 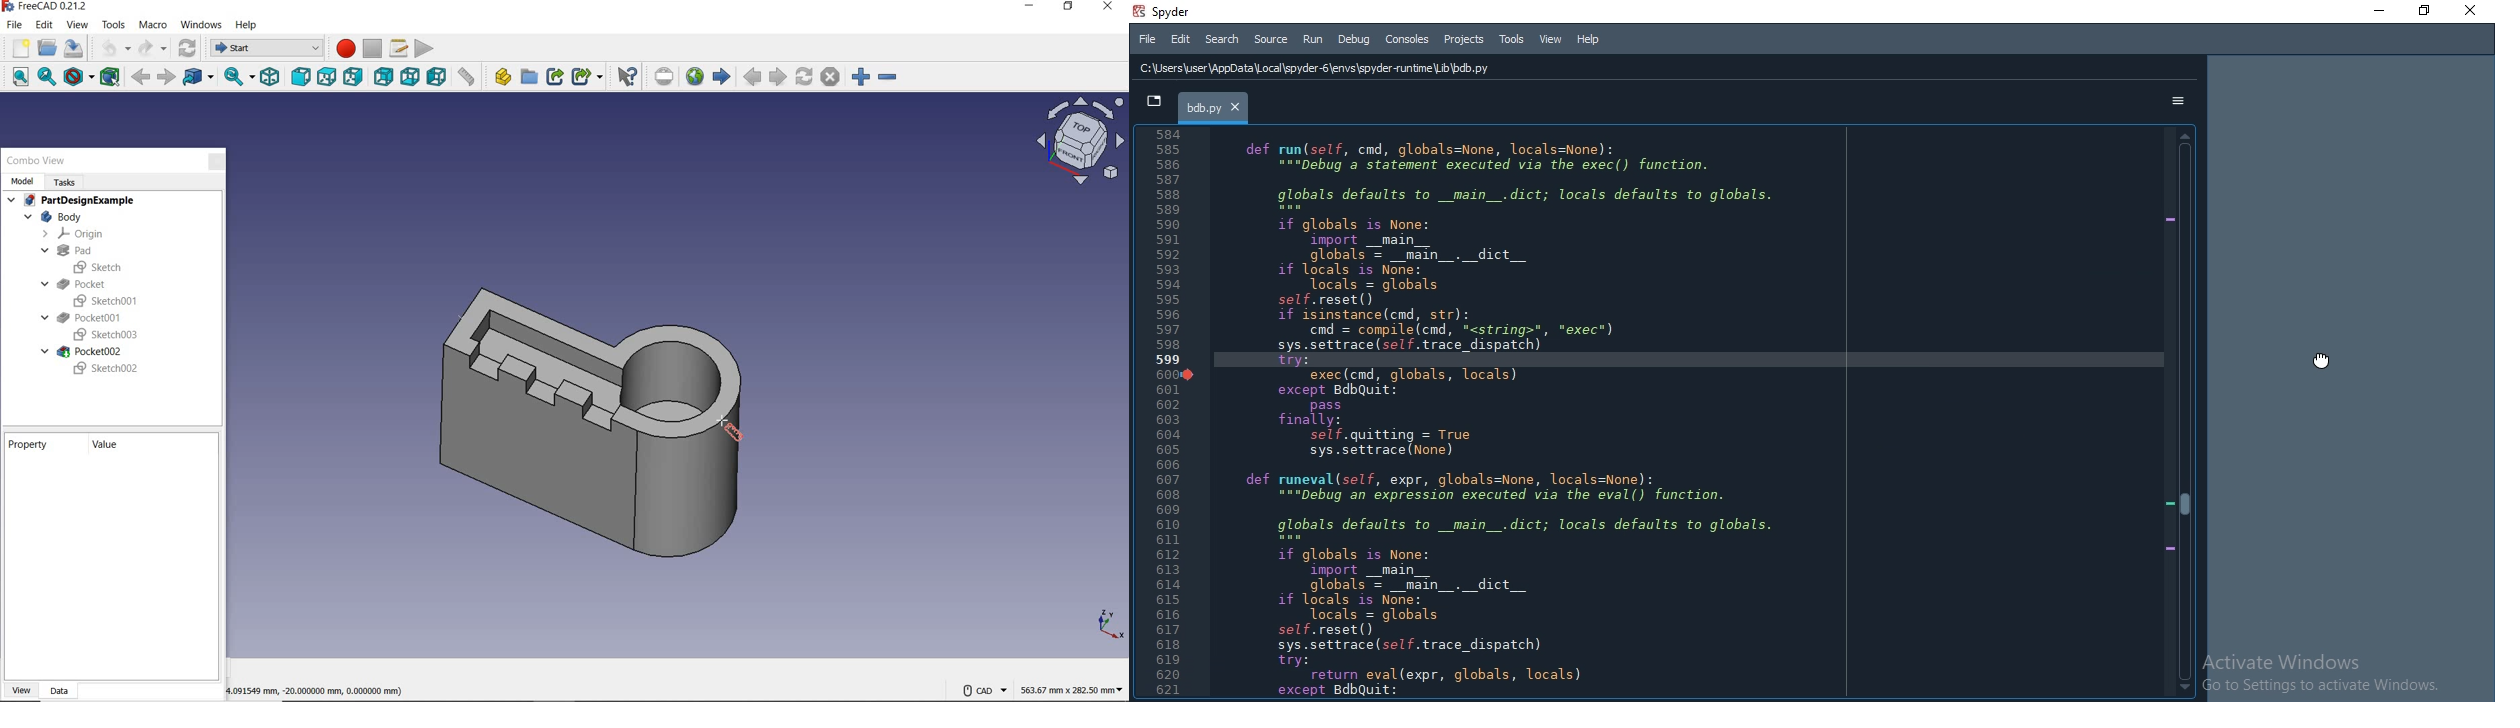 I want to click on make sub-link, so click(x=586, y=77).